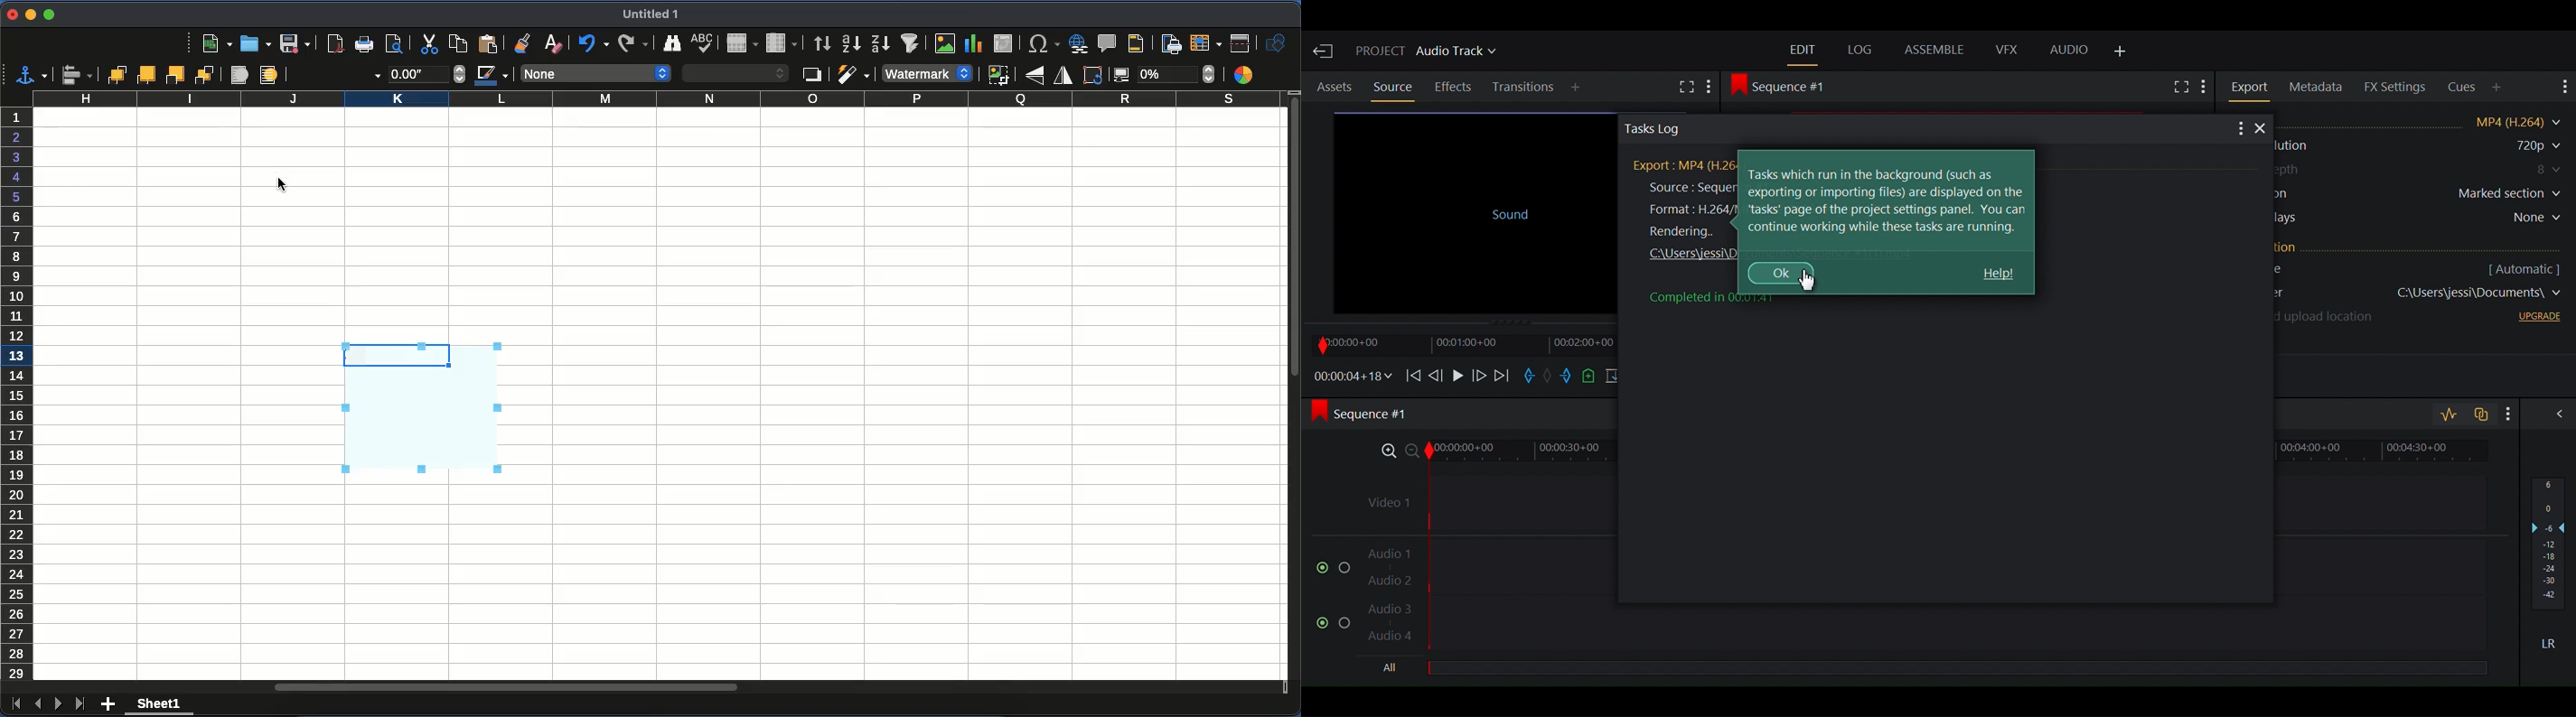 This screenshot has height=728, width=2576. I want to click on Assemble, so click(1937, 51).